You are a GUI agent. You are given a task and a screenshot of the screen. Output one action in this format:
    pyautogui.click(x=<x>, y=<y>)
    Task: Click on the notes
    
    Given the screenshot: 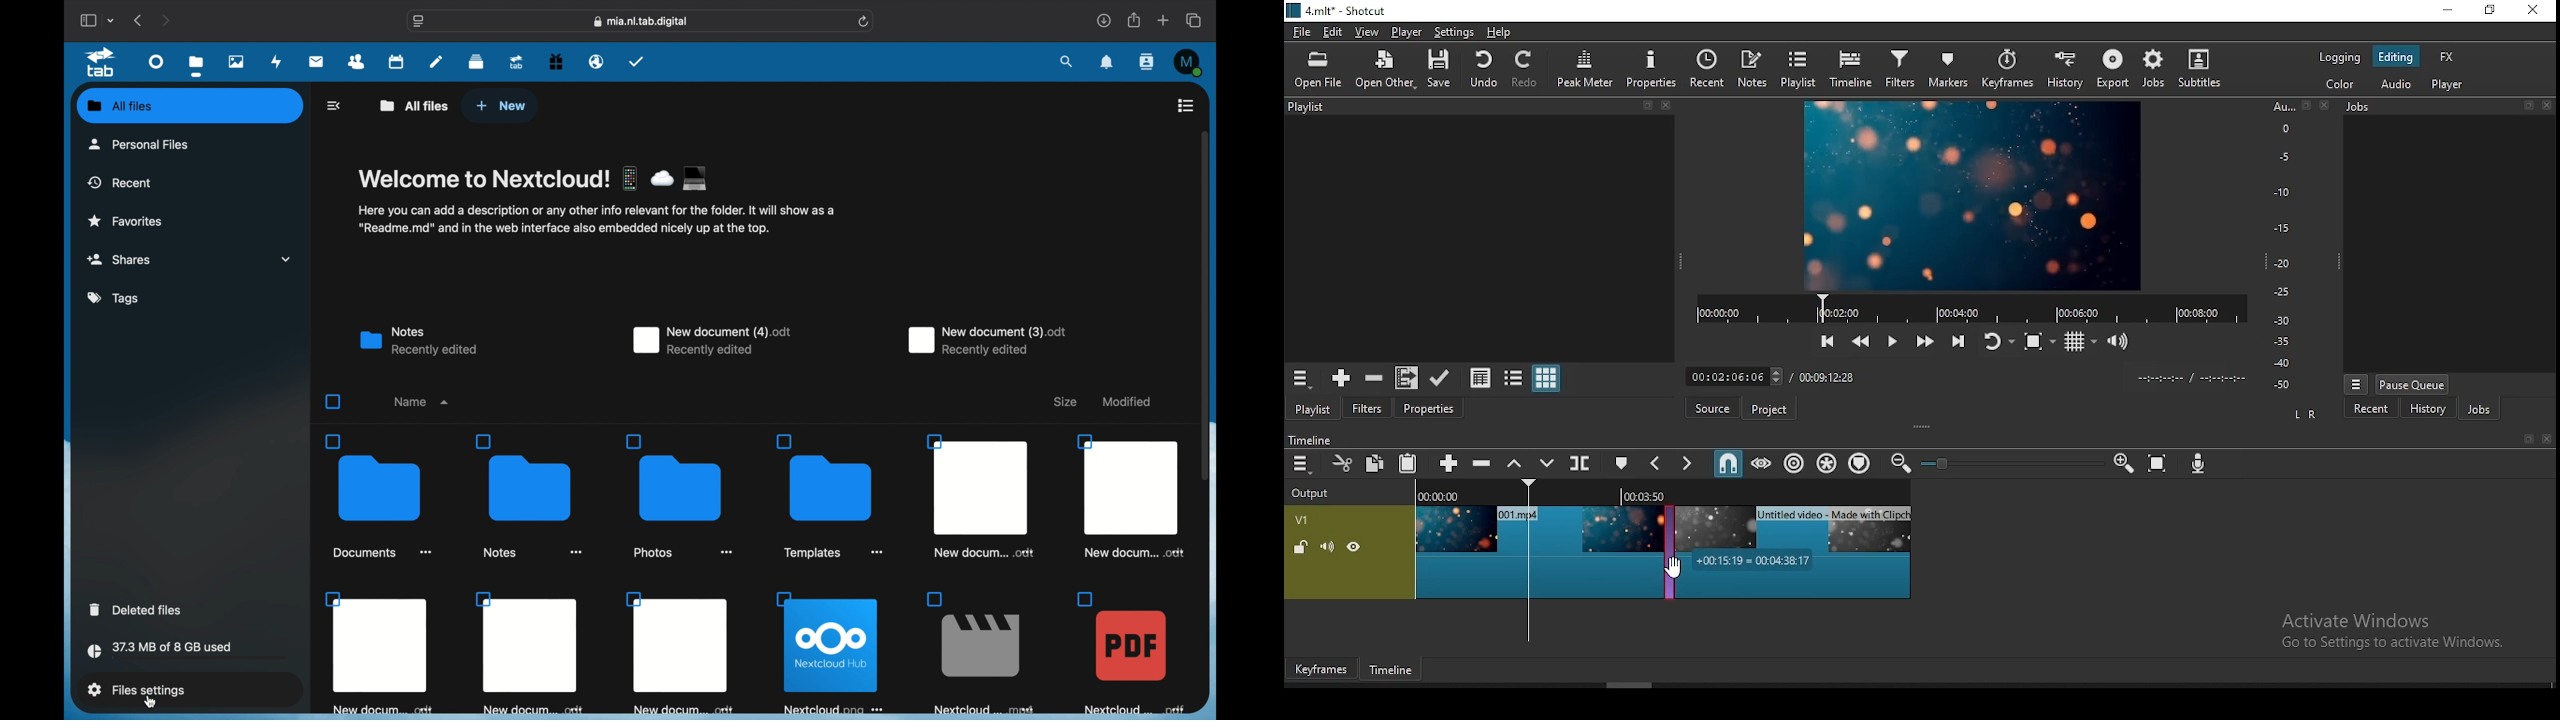 What is the action you would take?
    pyautogui.click(x=1753, y=68)
    